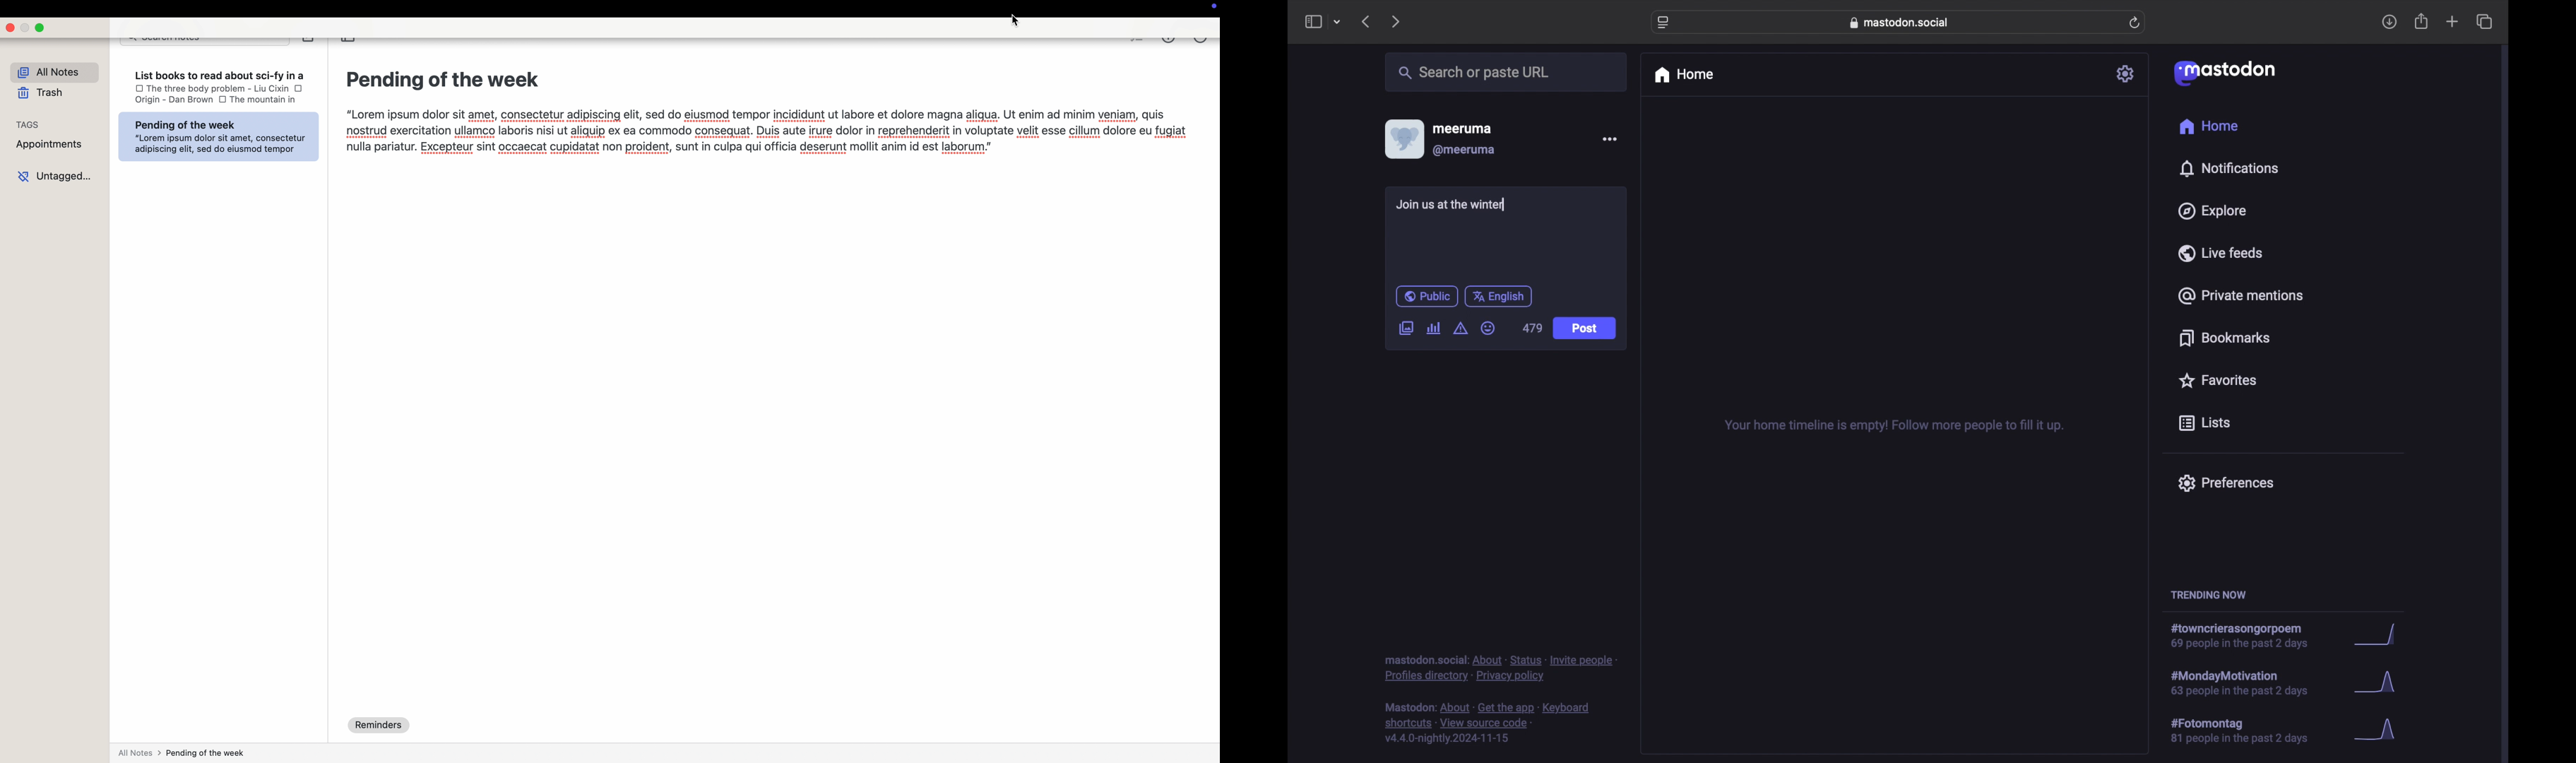 The height and width of the screenshot is (784, 2576). Describe the element at coordinates (2225, 482) in the screenshot. I see `preferences` at that location.